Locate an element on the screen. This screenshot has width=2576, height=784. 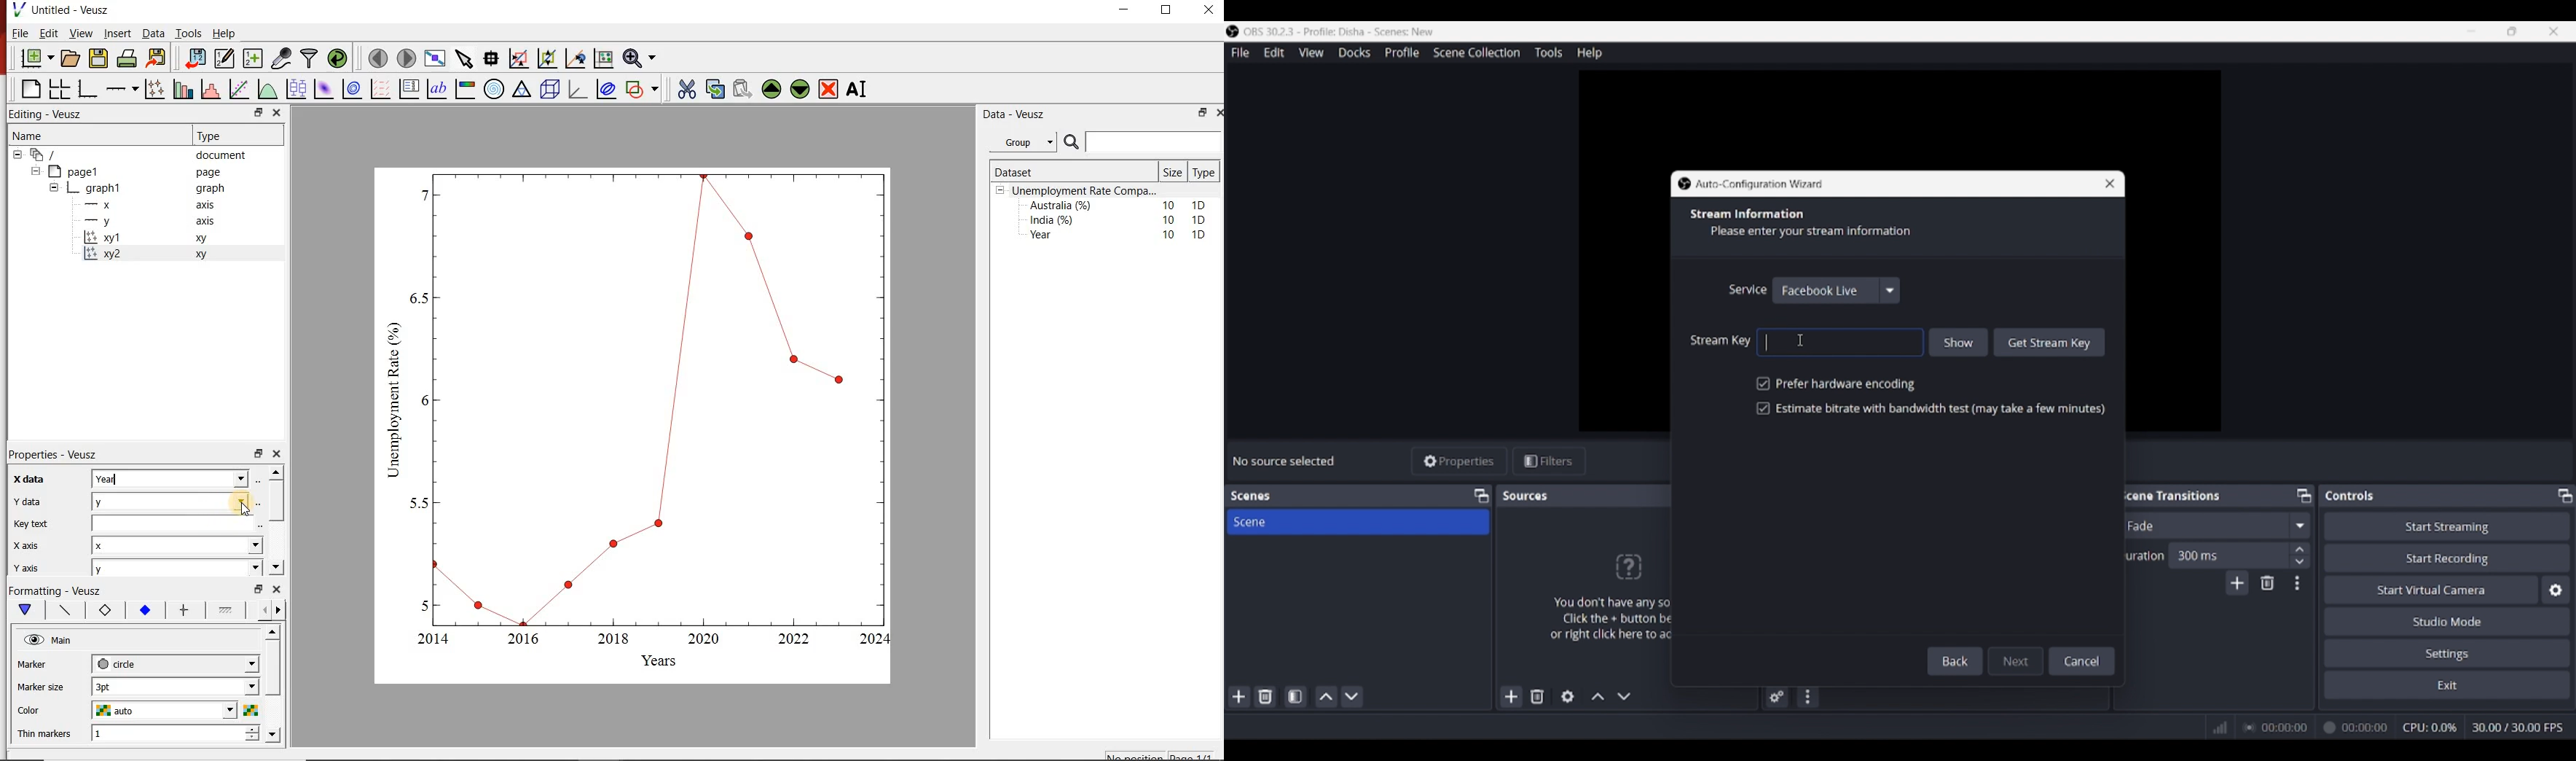
reload datasets is located at coordinates (338, 58).